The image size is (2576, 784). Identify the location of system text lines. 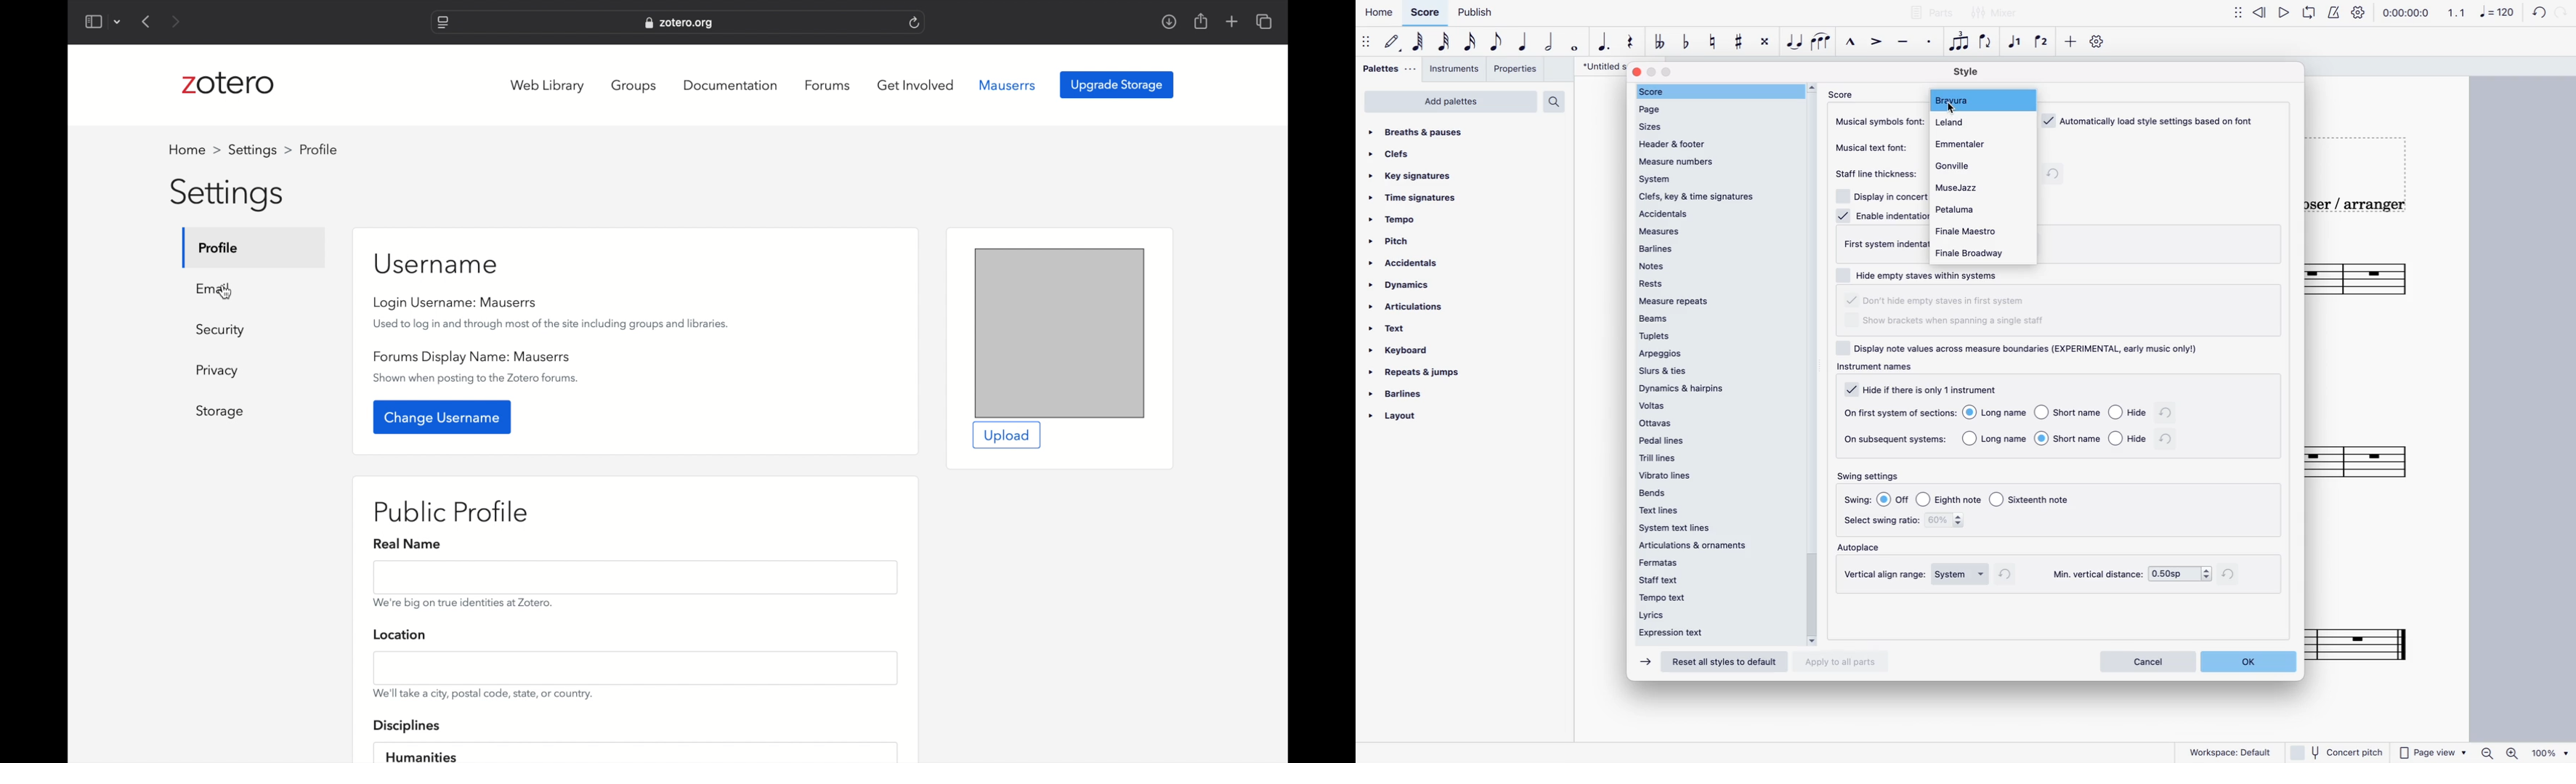
(1713, 528).